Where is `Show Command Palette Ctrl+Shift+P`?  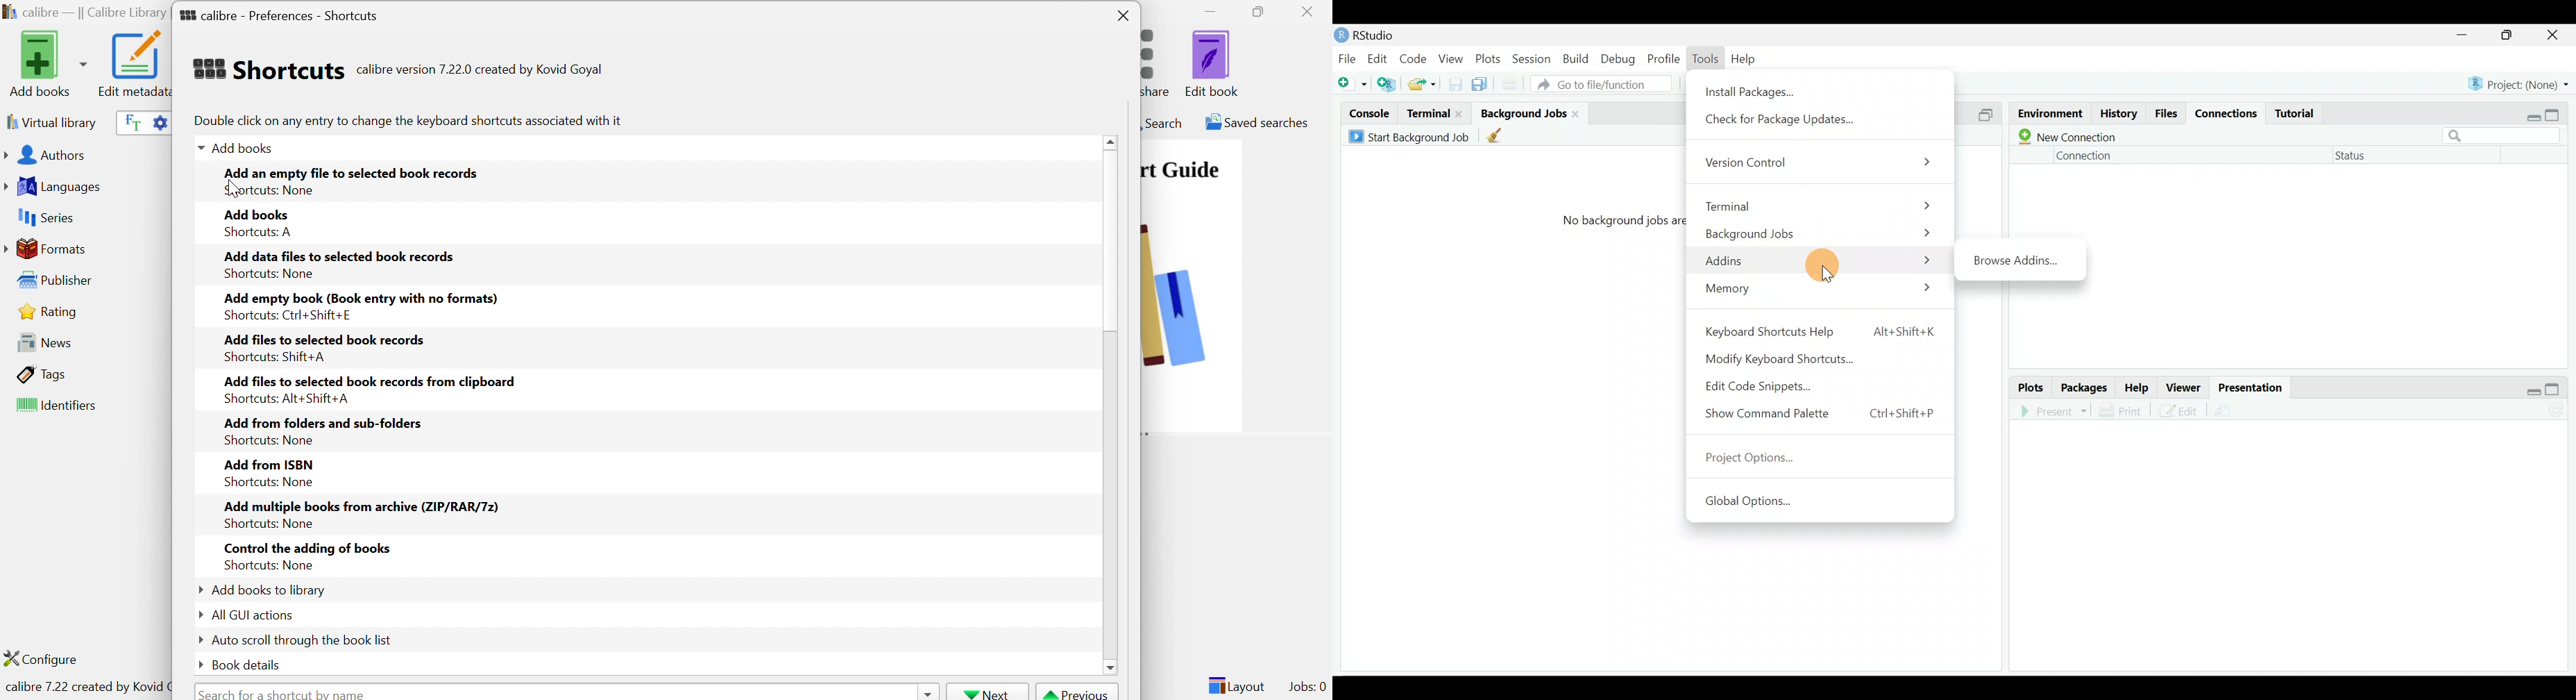
Show Command Palette Ctrl+Shift+P is located at coordinates (1822, 417).